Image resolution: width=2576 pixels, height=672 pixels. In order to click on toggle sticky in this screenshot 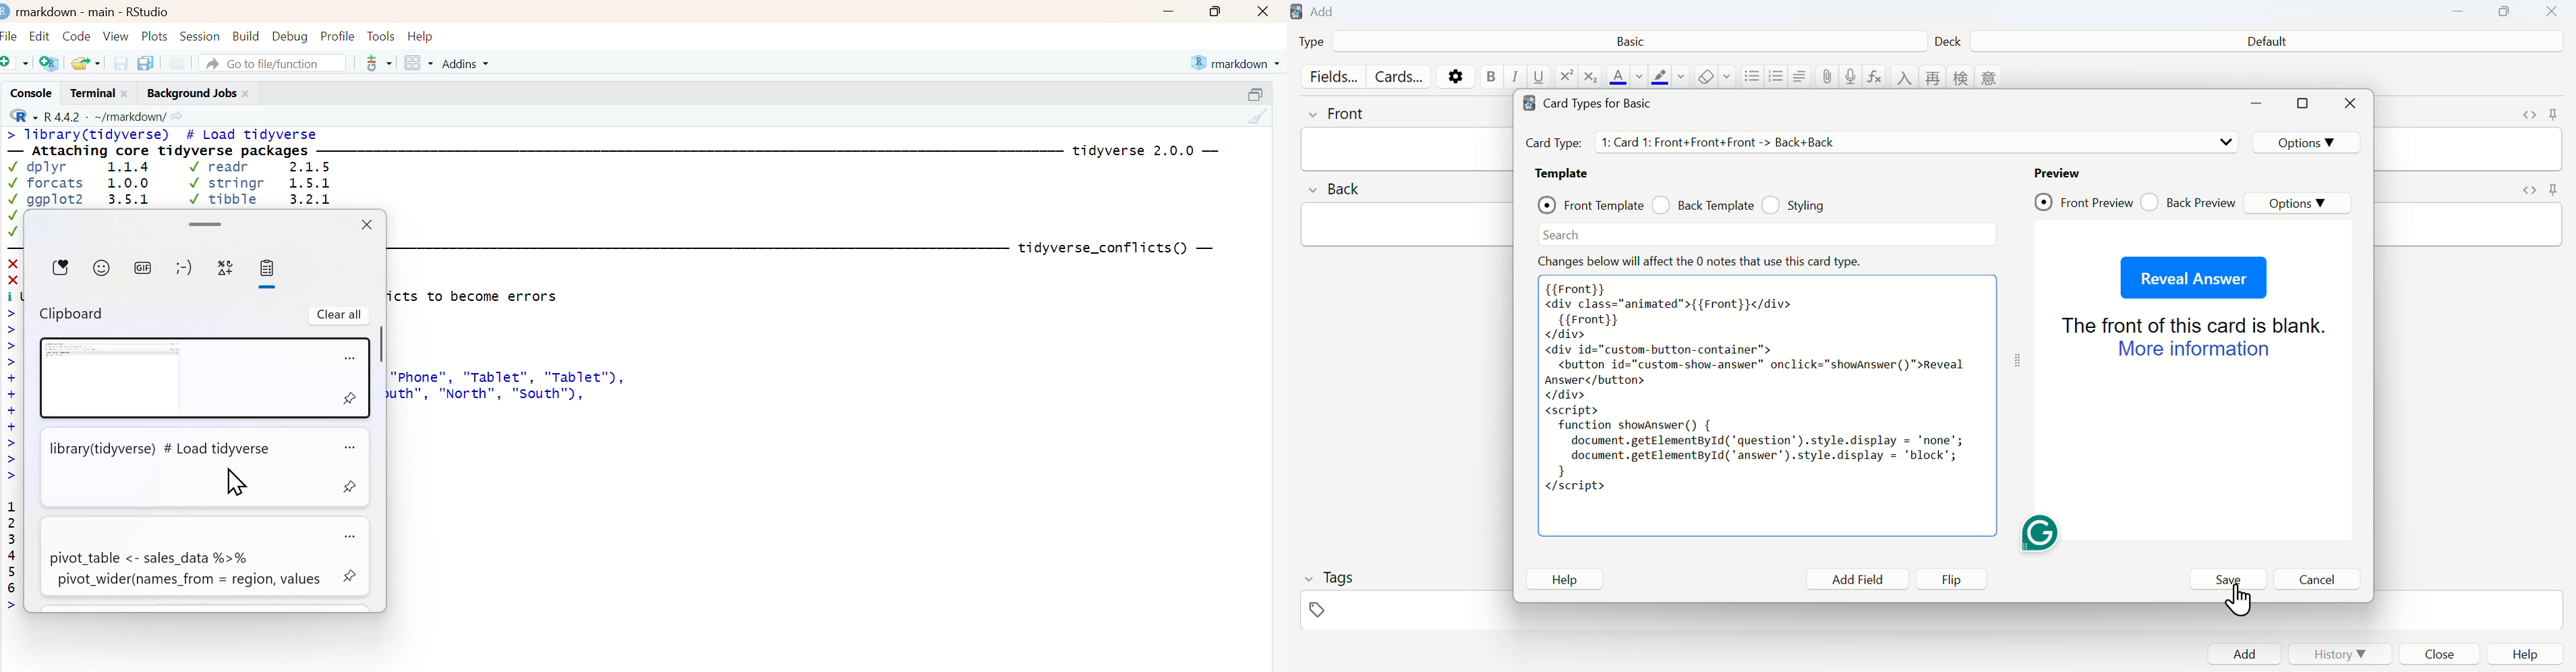, I will do `click(2553, 190)`.